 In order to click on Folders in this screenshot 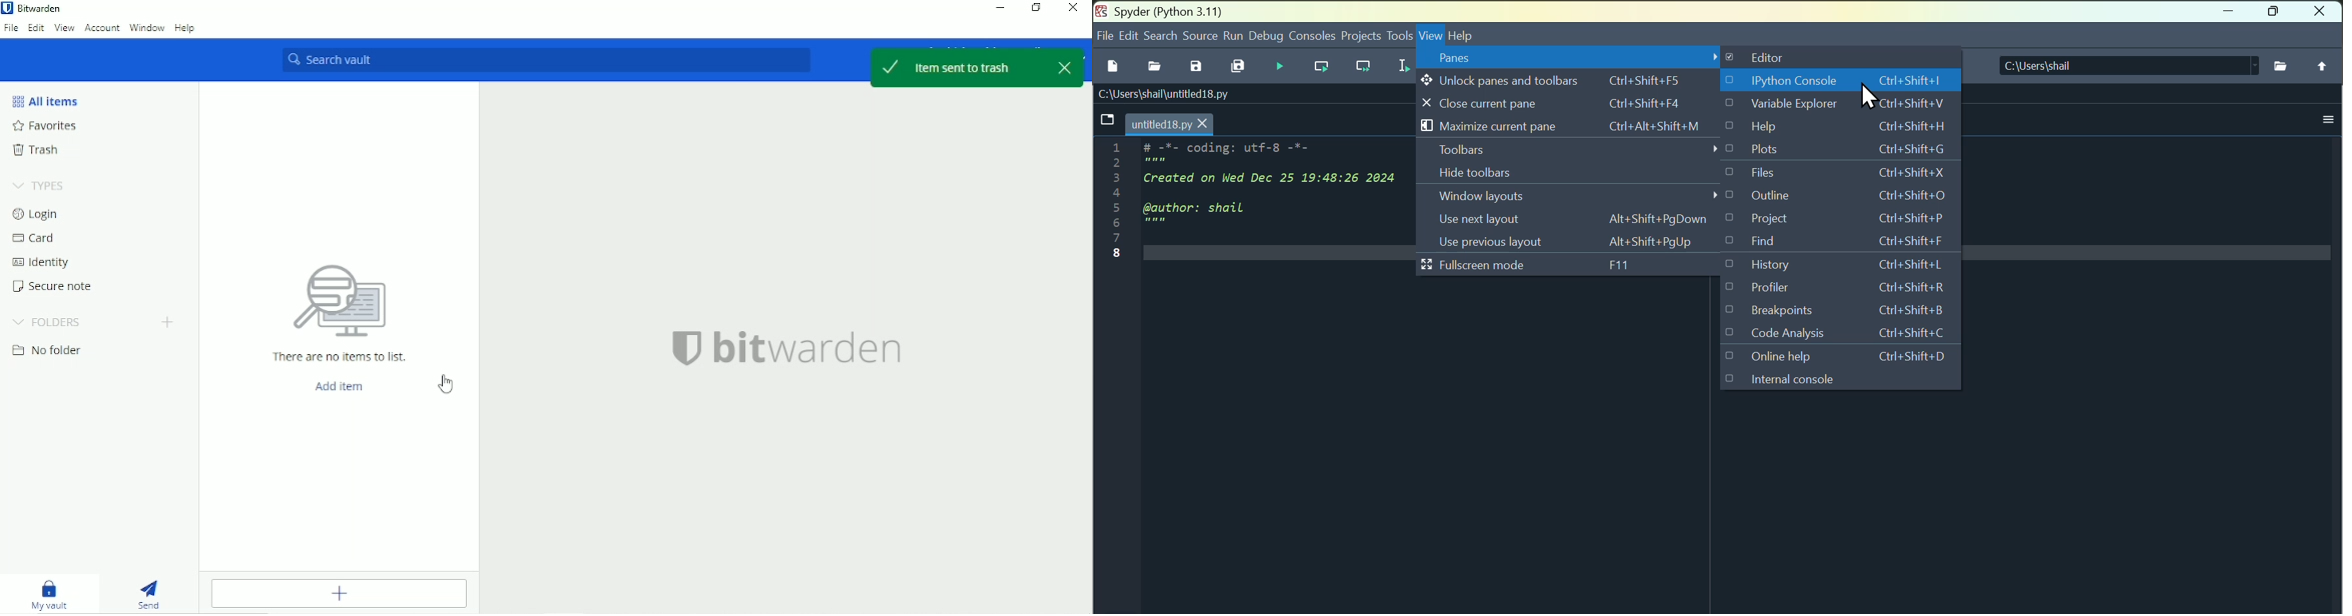, I will do `click(47, 323)`.